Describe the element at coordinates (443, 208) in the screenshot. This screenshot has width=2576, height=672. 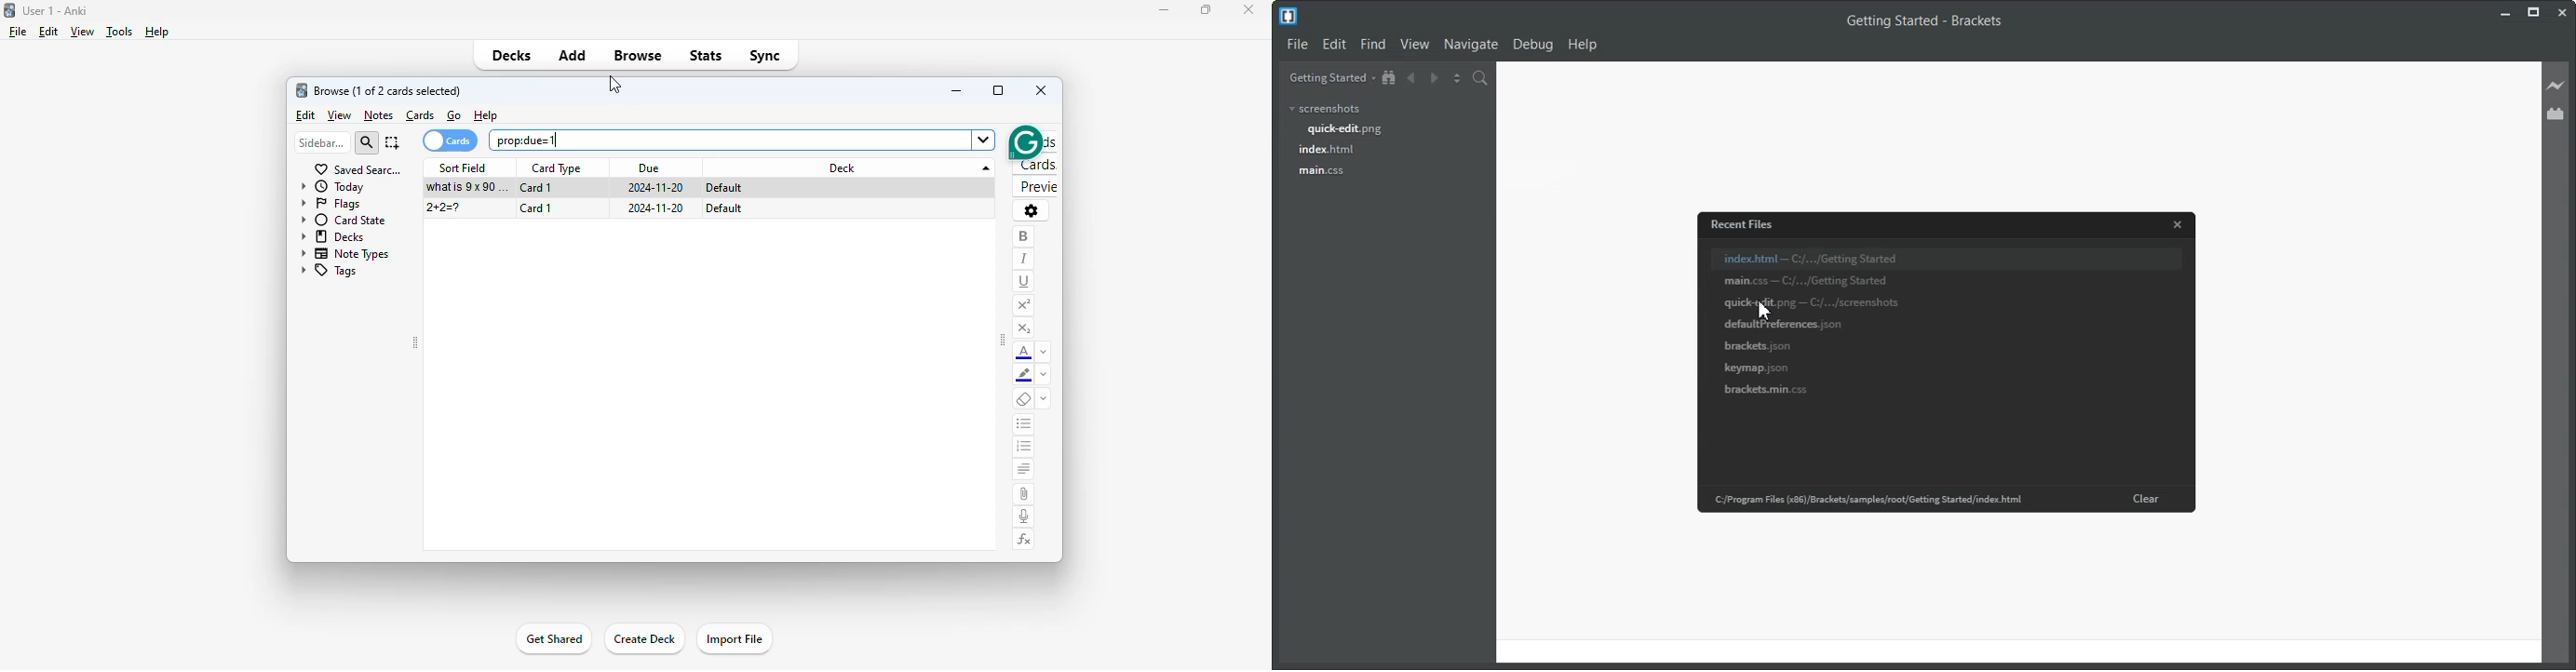
I see `2+2=?` at that location.